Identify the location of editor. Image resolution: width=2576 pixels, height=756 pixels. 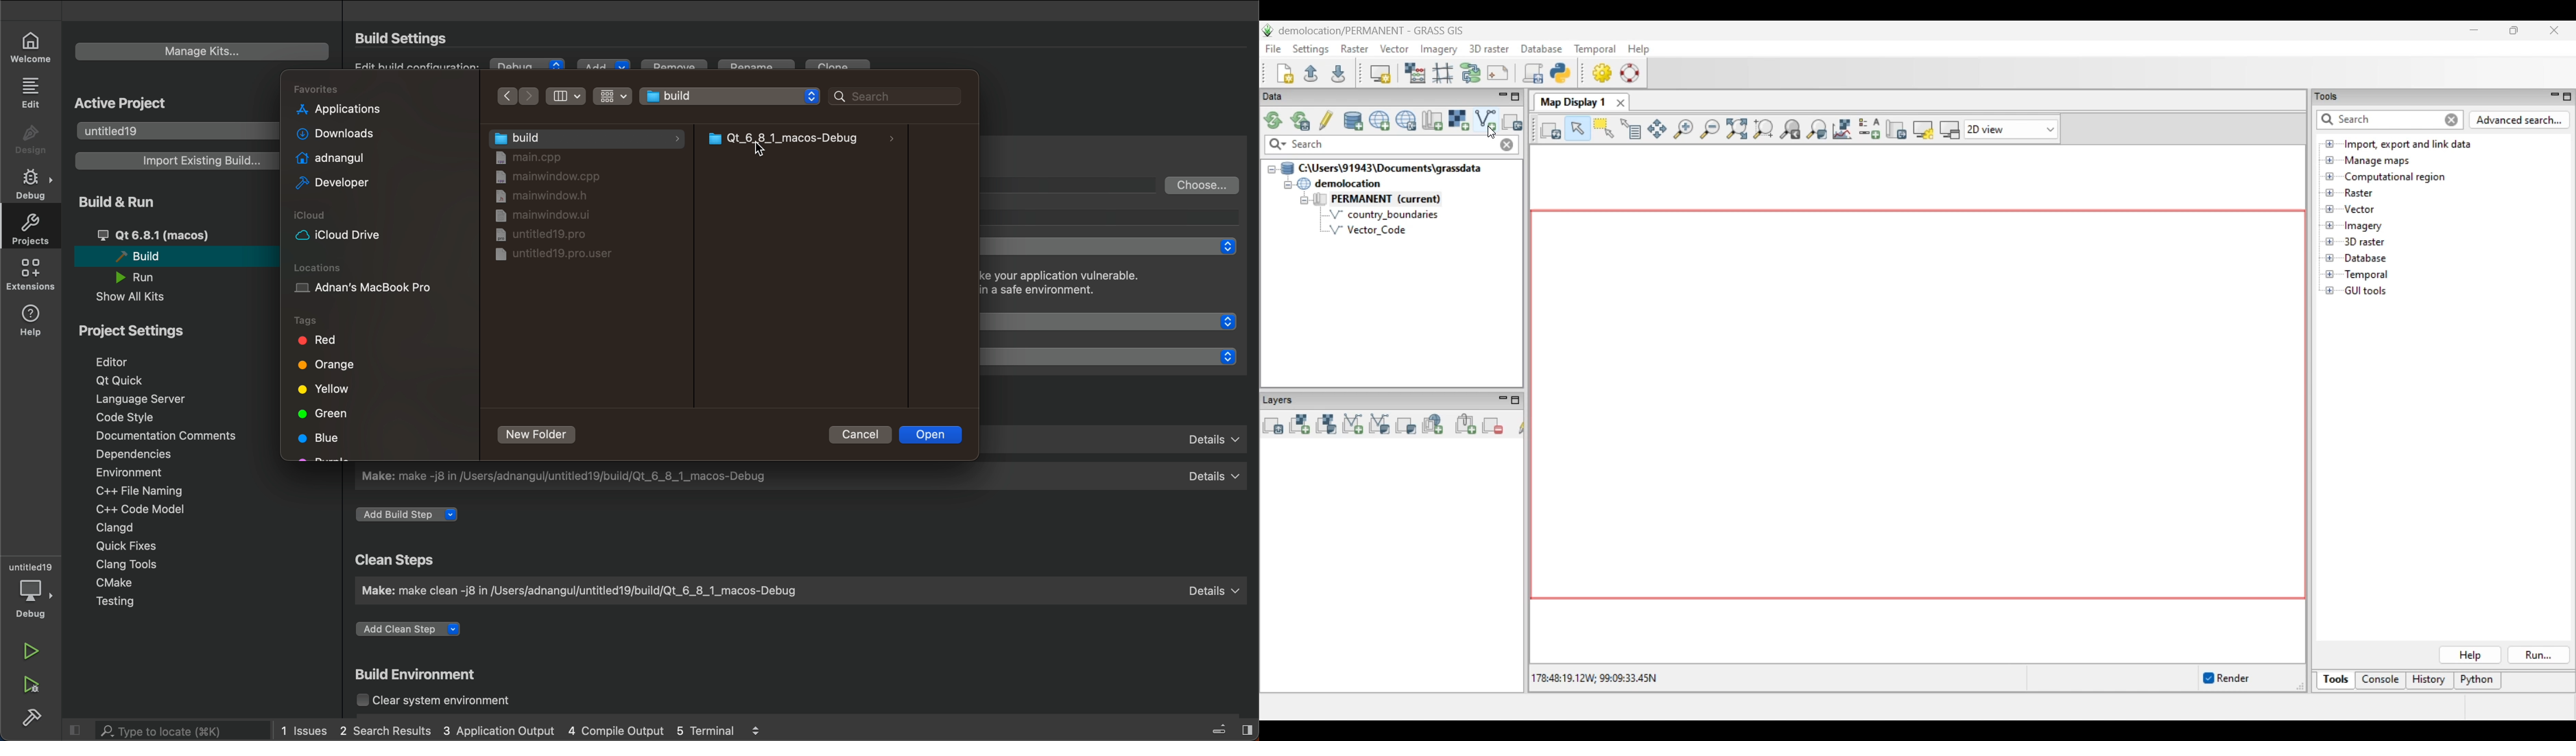
(127, 361).